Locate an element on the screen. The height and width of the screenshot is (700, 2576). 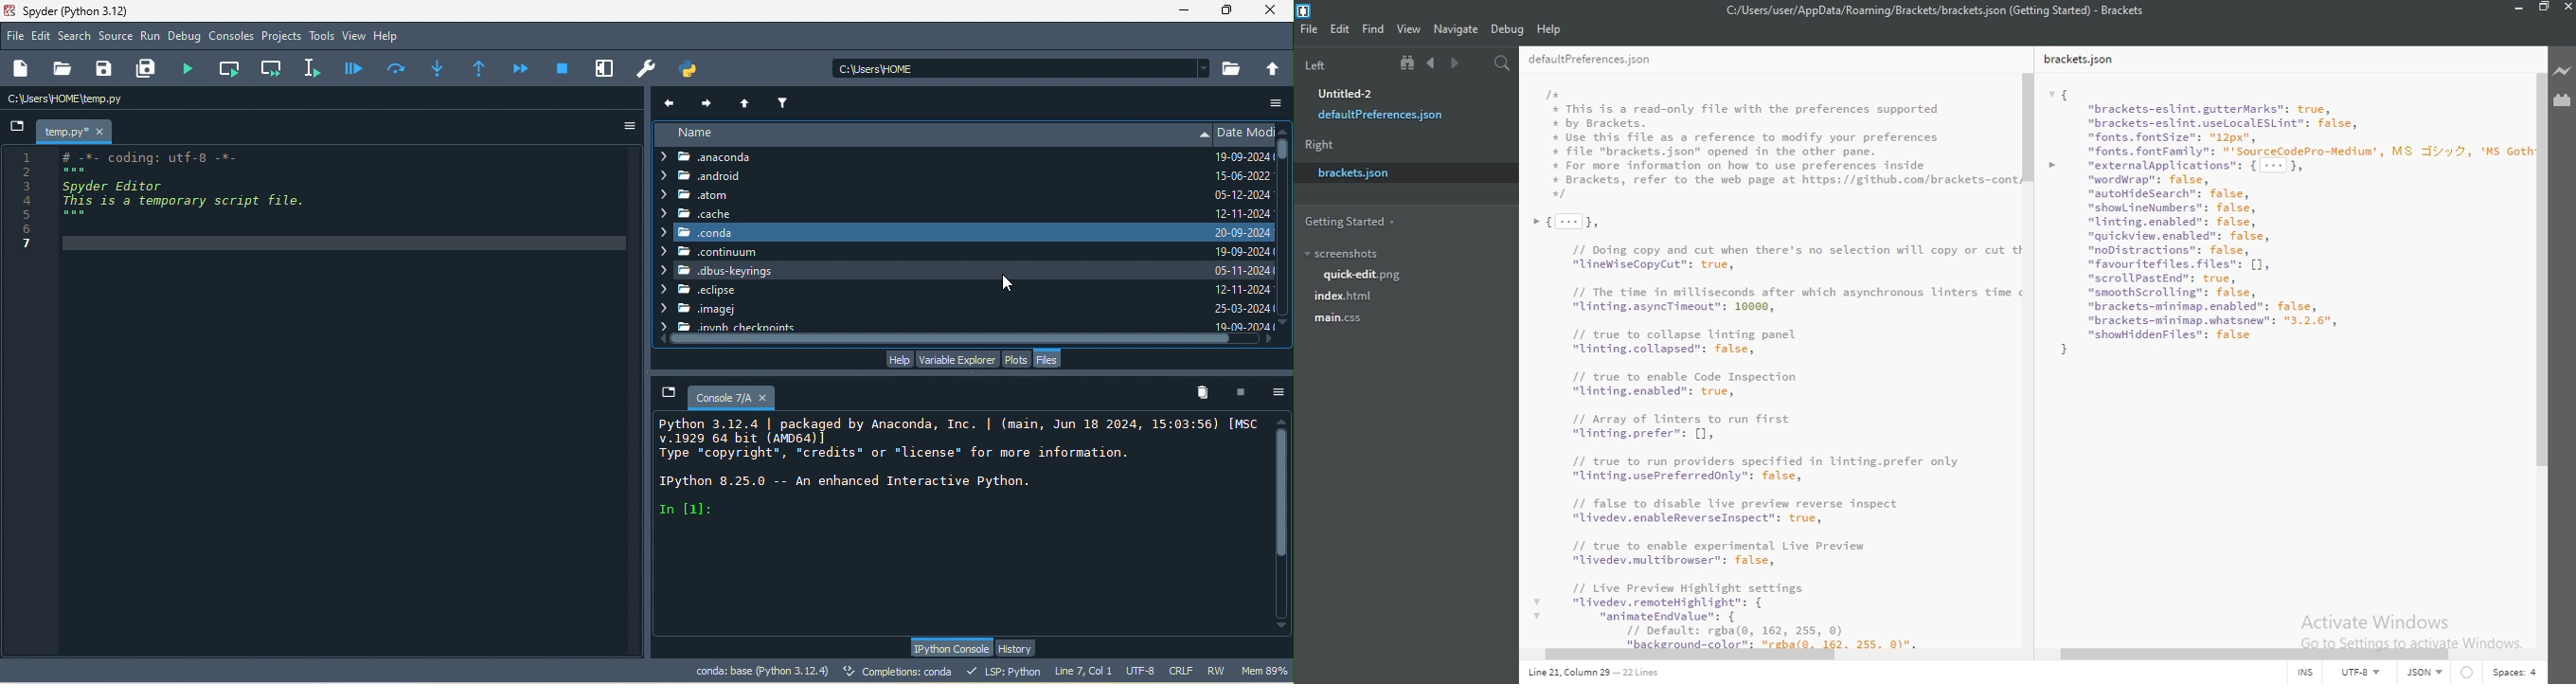
projects is located at coordinates (282, 37).